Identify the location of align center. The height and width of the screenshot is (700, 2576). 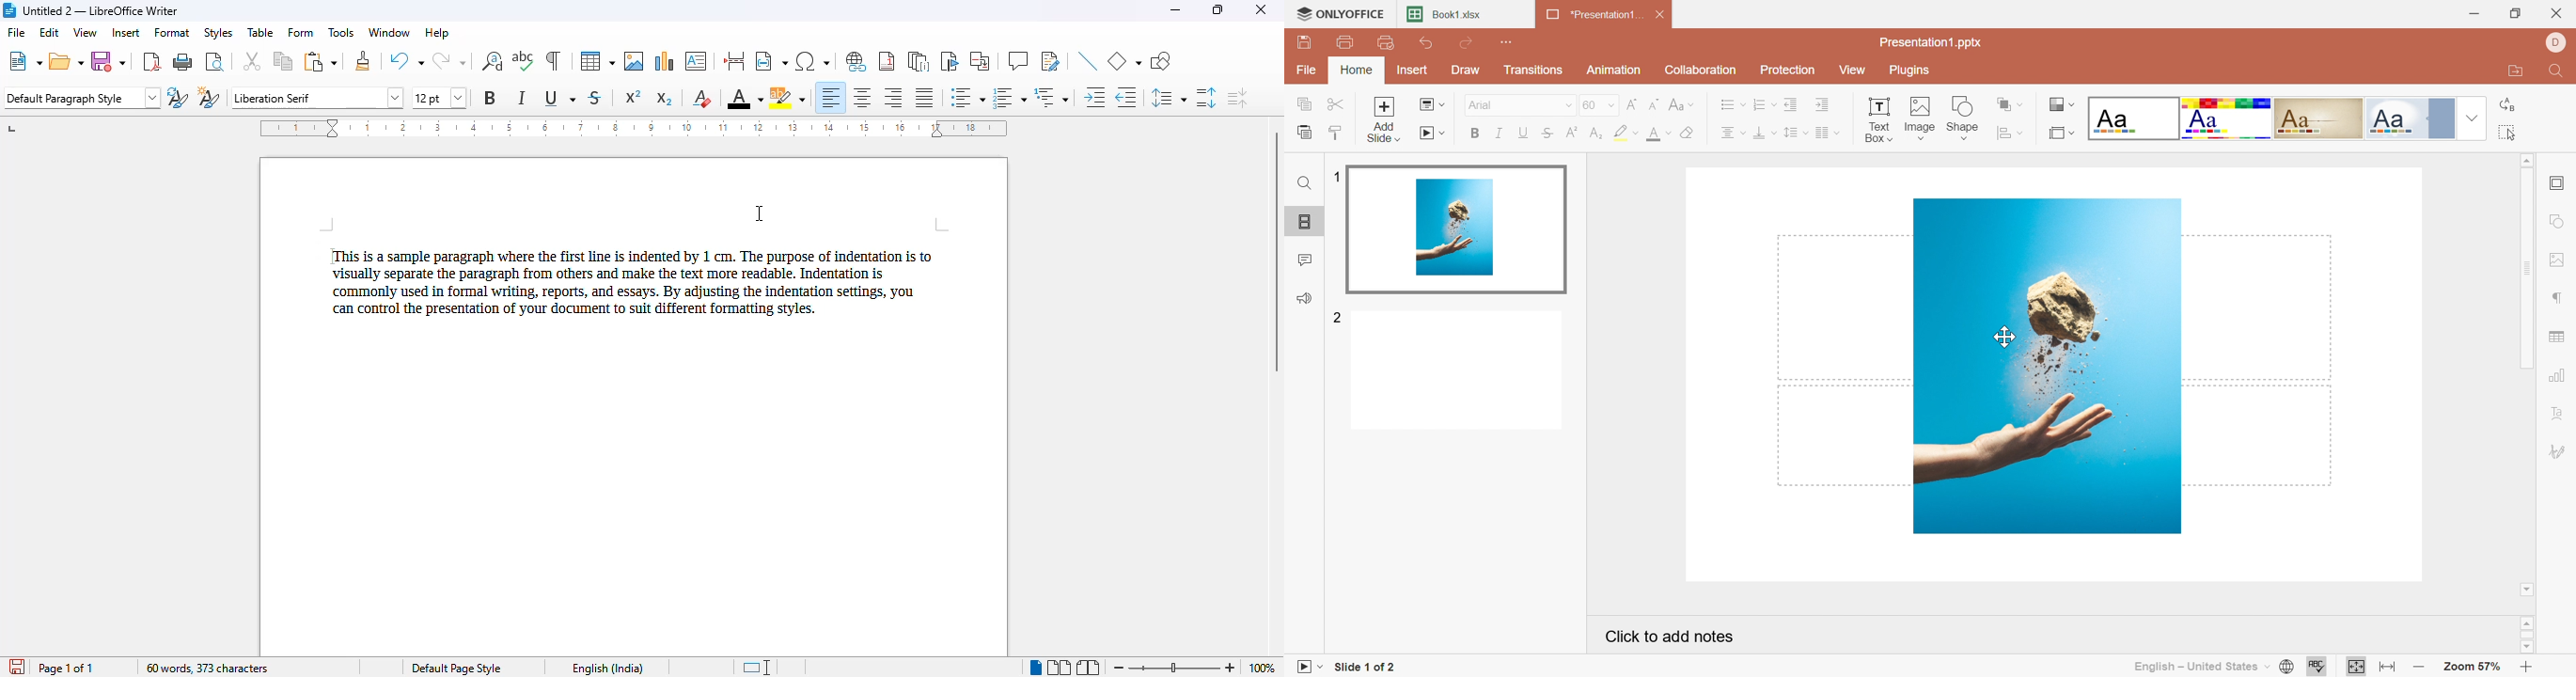
(862, 98).